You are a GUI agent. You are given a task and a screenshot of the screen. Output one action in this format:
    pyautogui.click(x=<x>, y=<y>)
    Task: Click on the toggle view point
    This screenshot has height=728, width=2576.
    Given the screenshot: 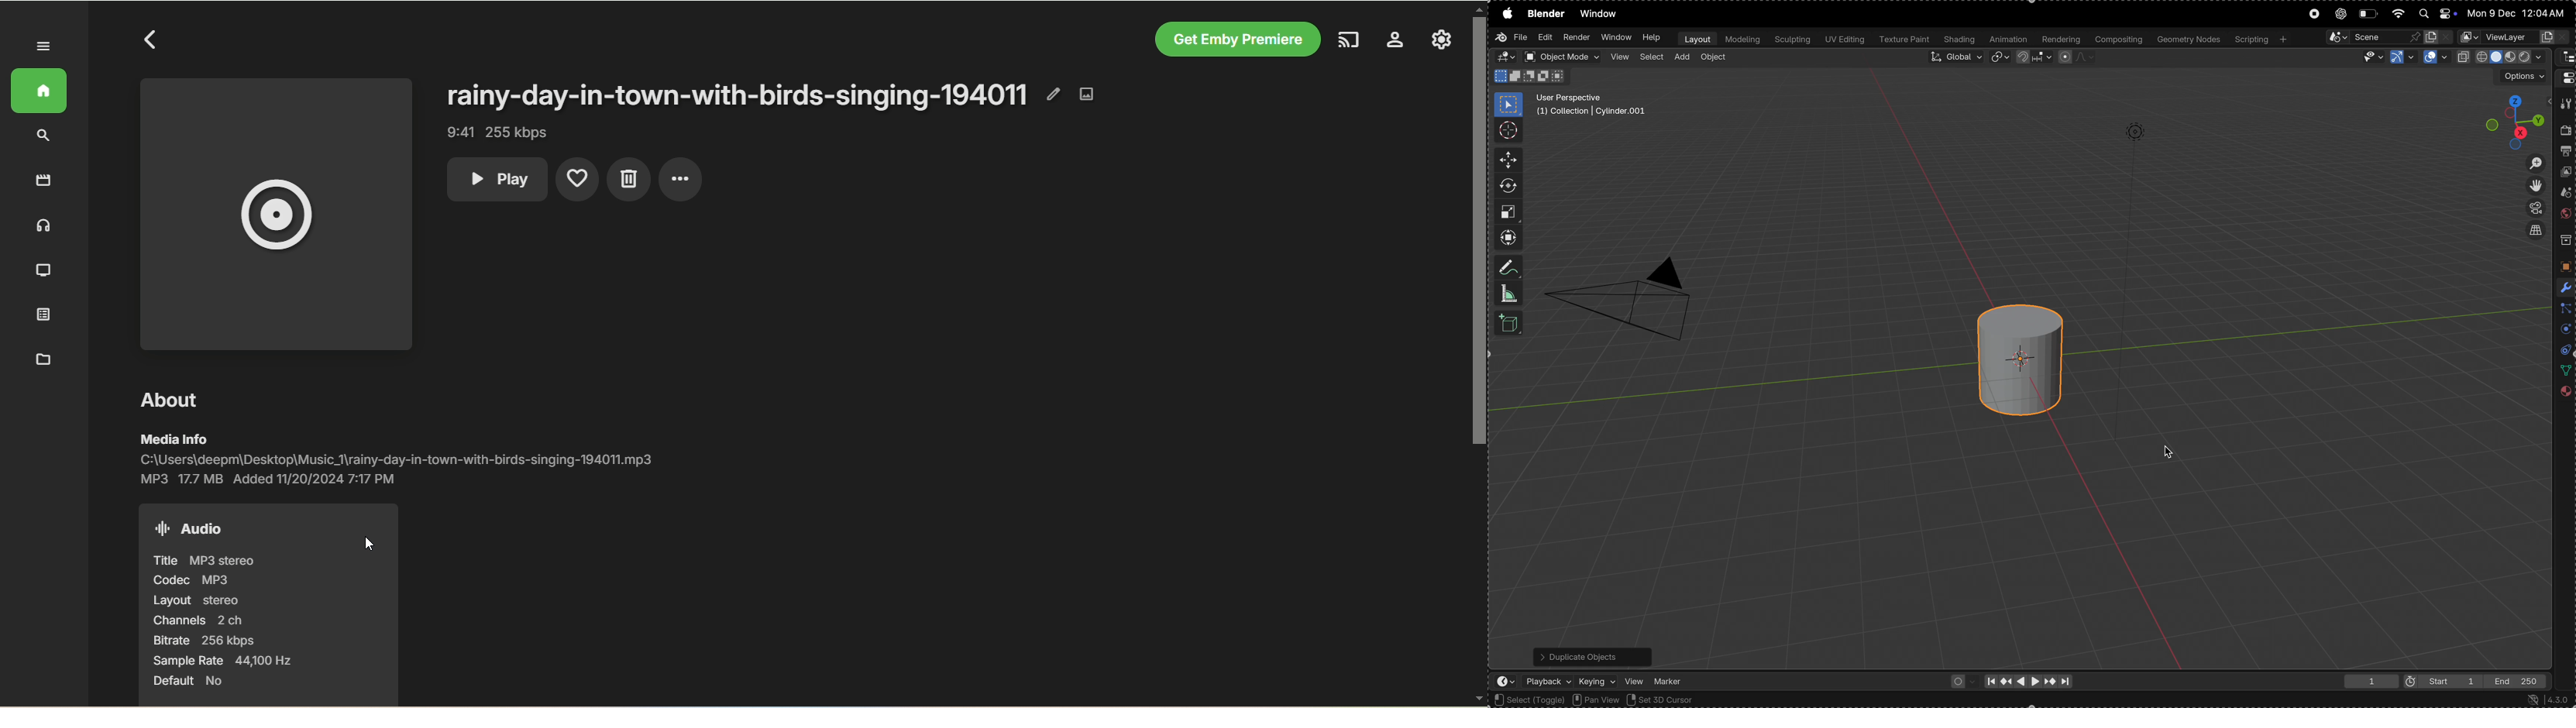 What is the action you would take?
    pyautogui.click(x=2534, y=186)
    